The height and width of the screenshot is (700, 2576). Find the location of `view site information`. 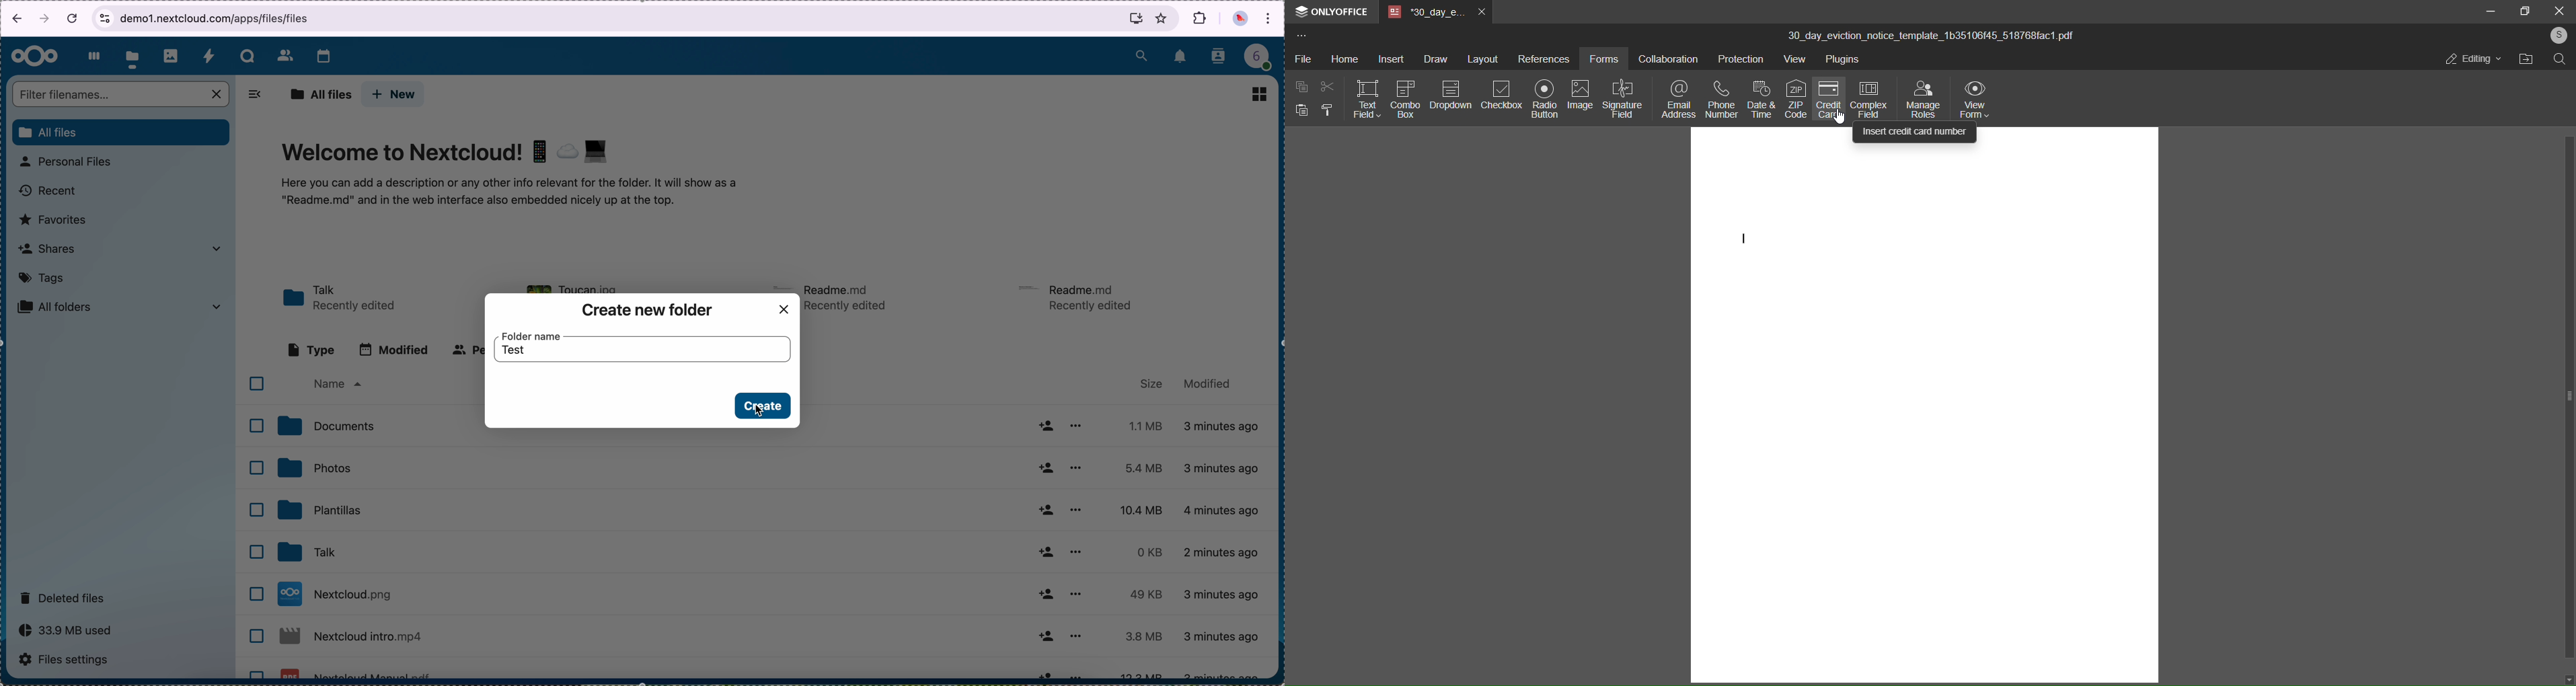

view site information is located at coordinates (104, 19).